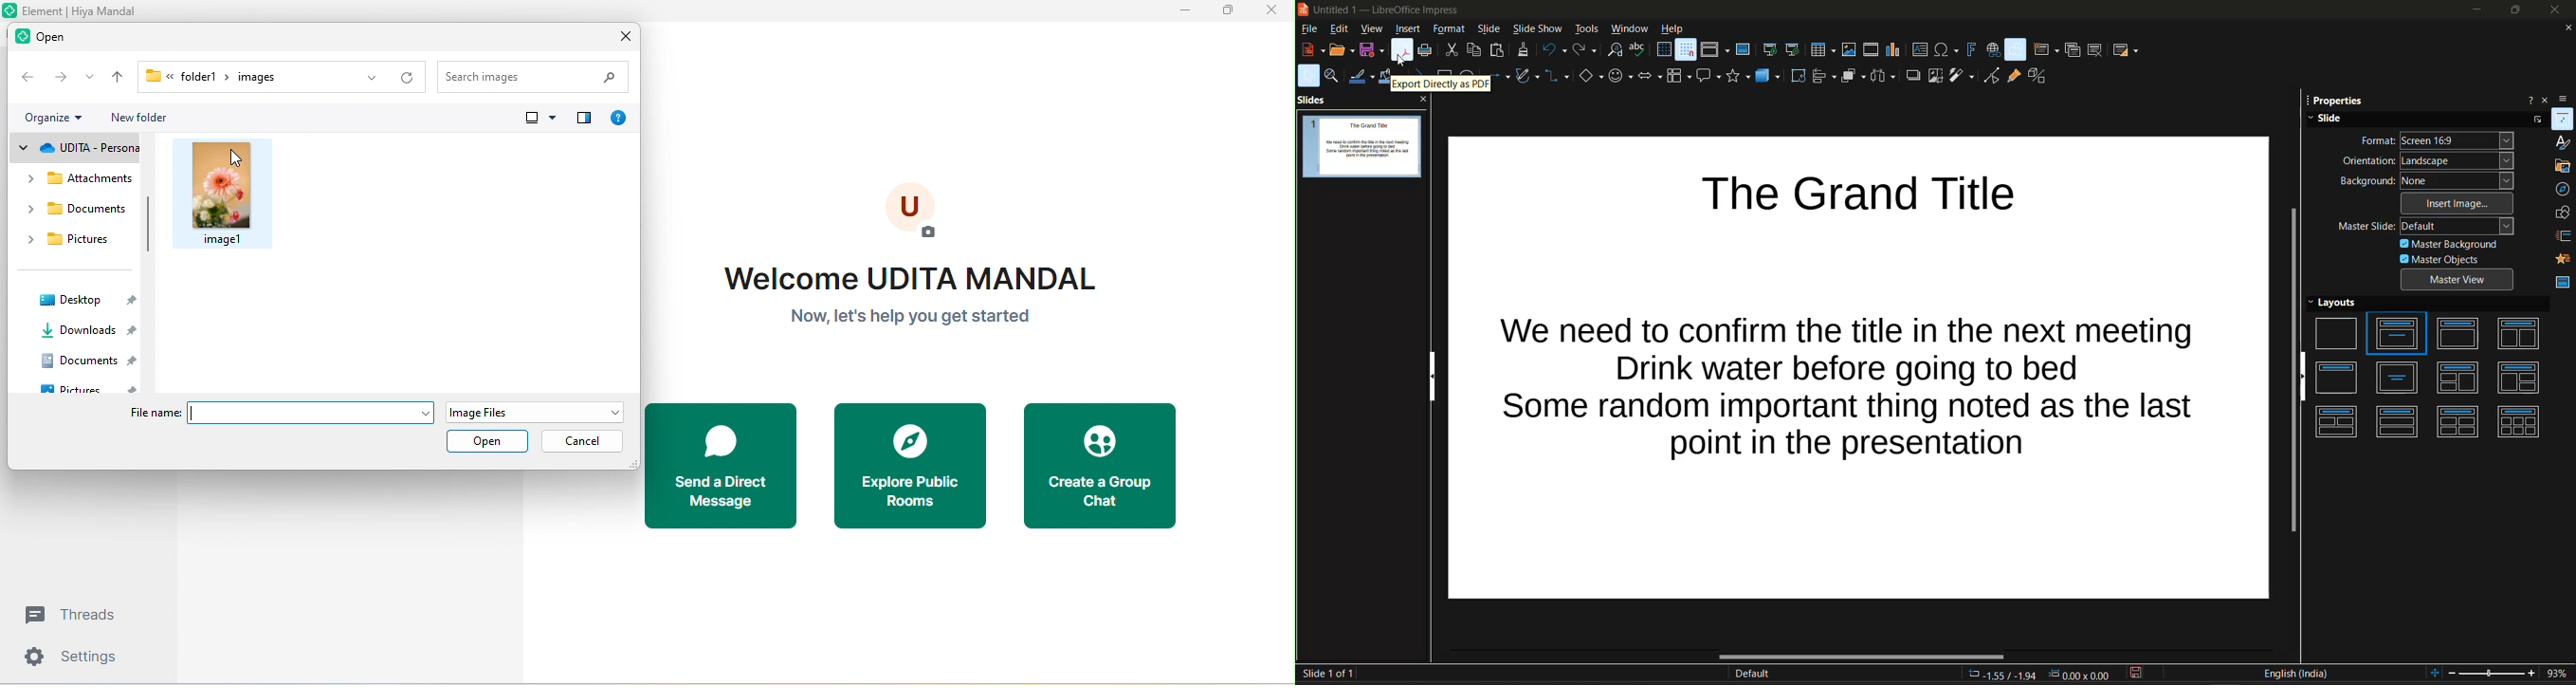  What do you see at coordinates (2533, 674) in the screenshot?
I see `zoom in` at bounding box center [2533, 674].